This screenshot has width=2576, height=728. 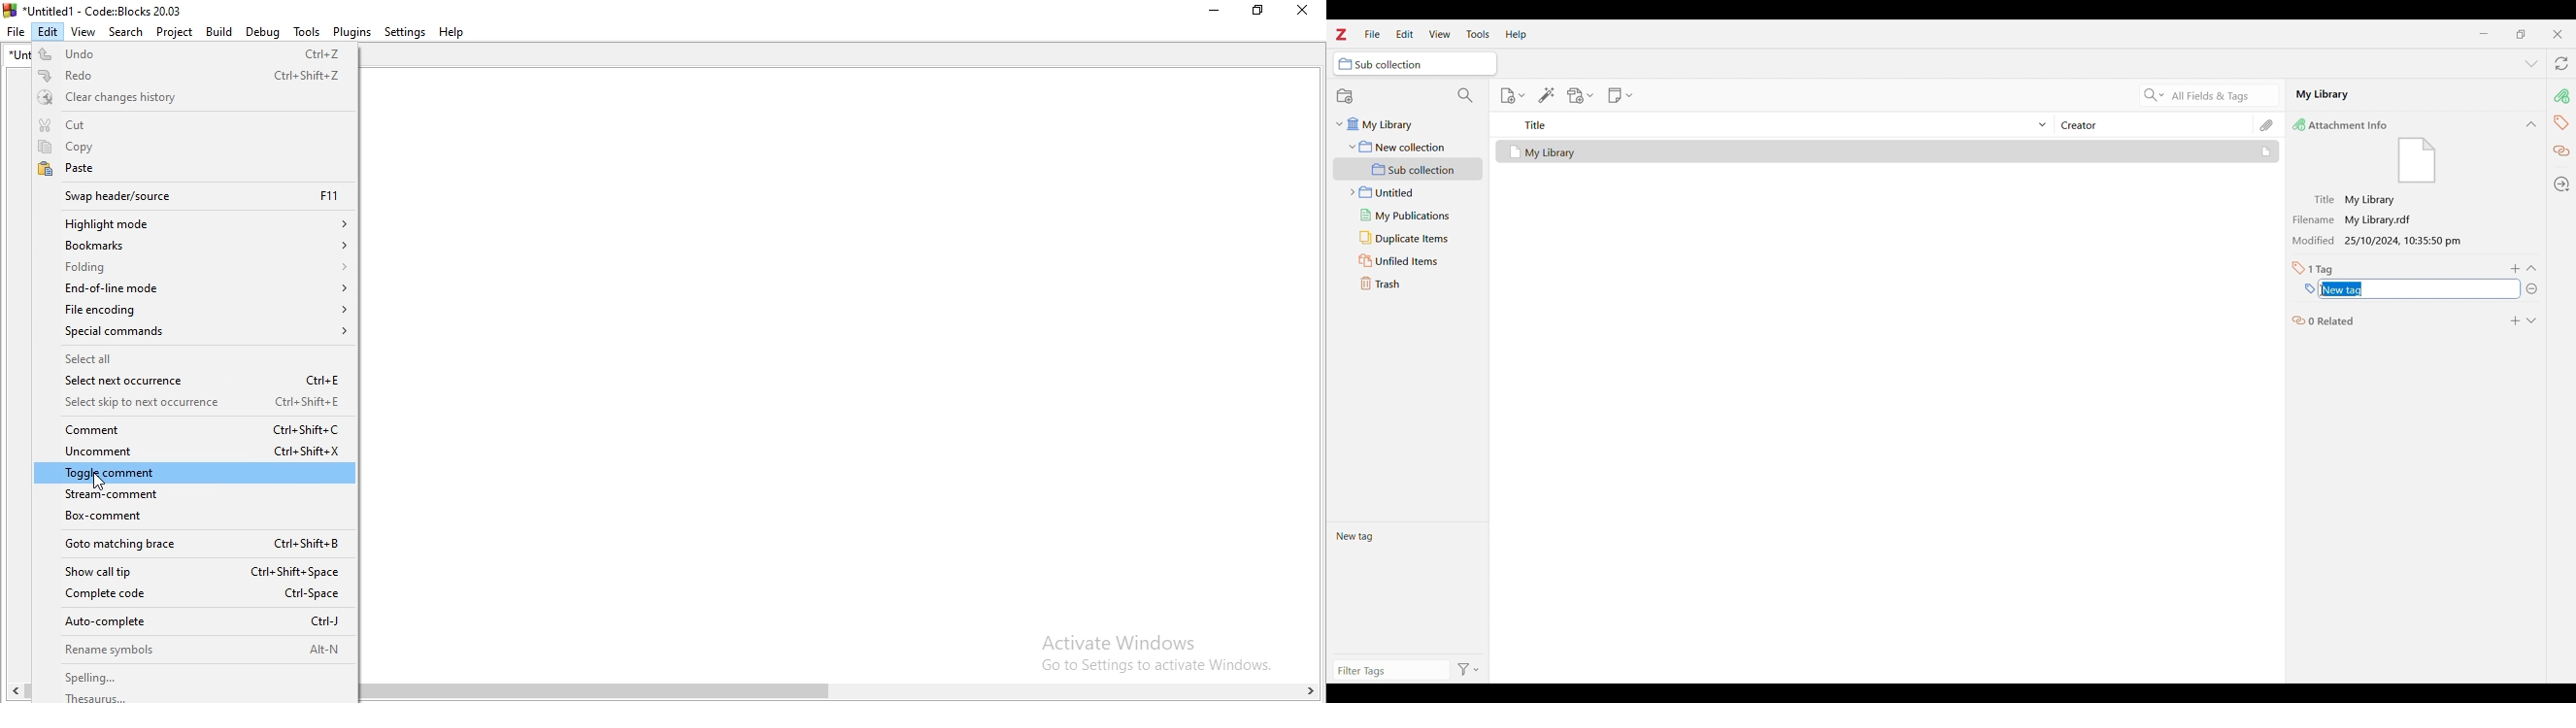 I want to click on thesaurus, so click(x=213, y=697).